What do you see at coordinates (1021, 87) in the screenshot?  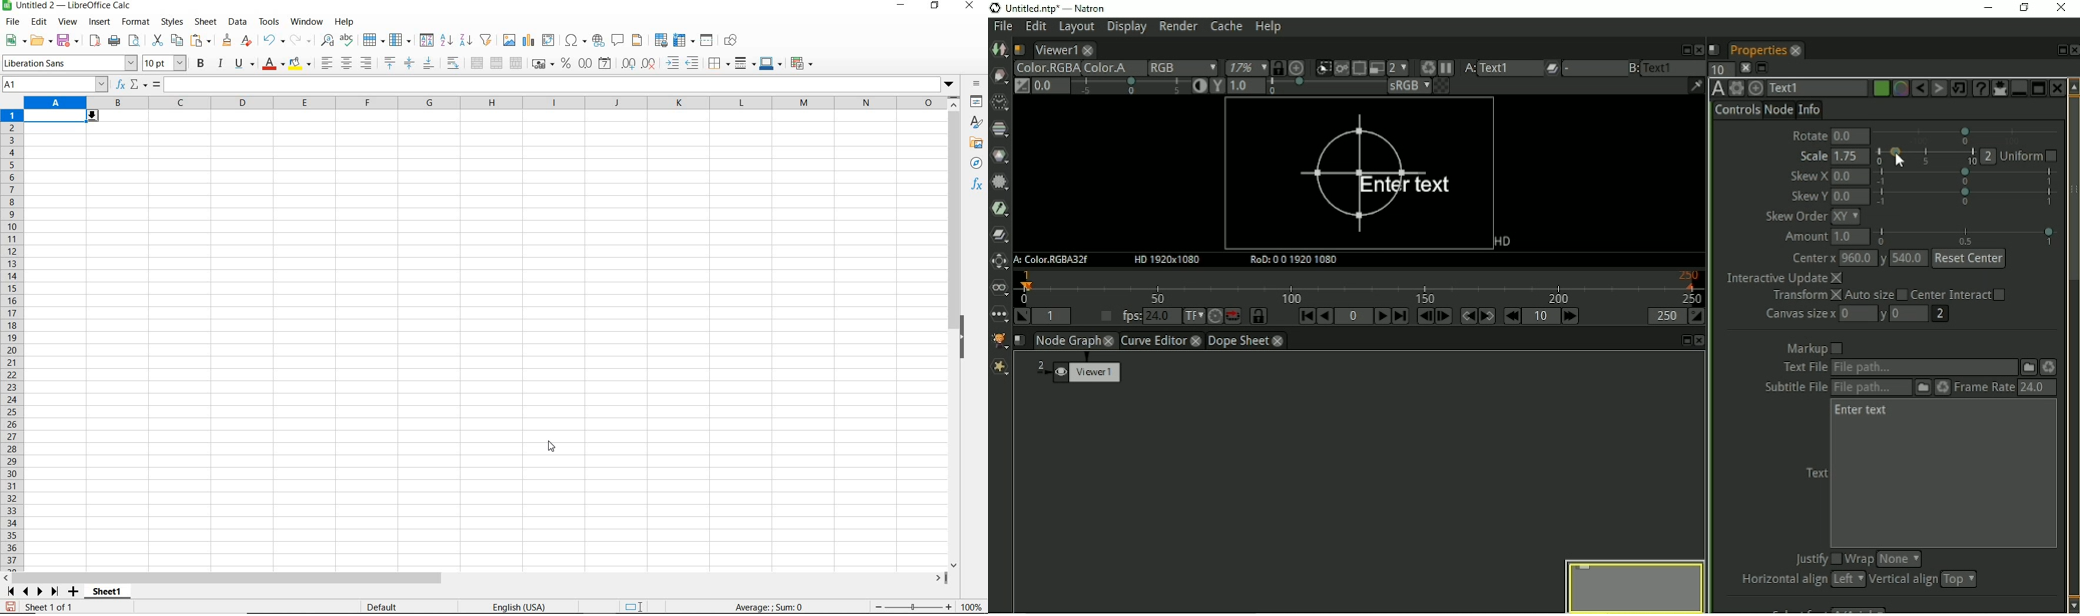 I see `Switch between neutral 1.0 gain f-stop and the previous setting` at bounding box center [1021, 87].